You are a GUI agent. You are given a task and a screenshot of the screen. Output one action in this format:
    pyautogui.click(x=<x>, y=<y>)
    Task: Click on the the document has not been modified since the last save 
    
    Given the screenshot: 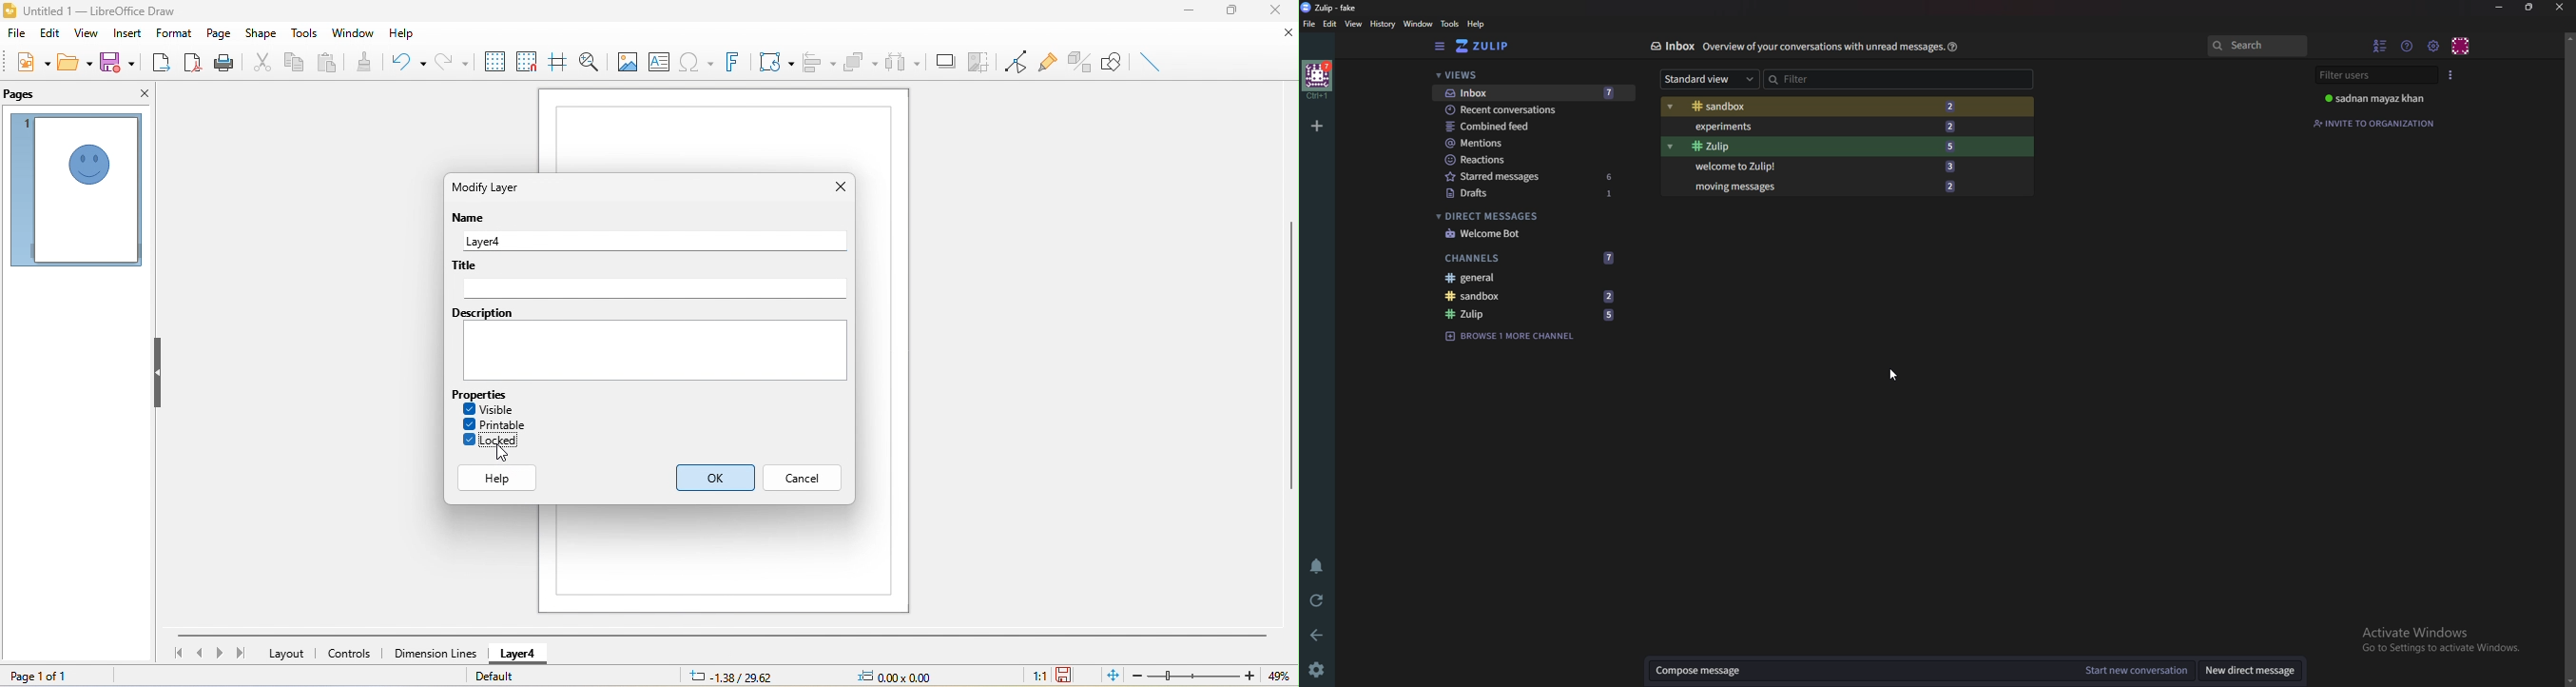 What is the action you would take?
    pyautogui.click(x=1071, y=676)
    